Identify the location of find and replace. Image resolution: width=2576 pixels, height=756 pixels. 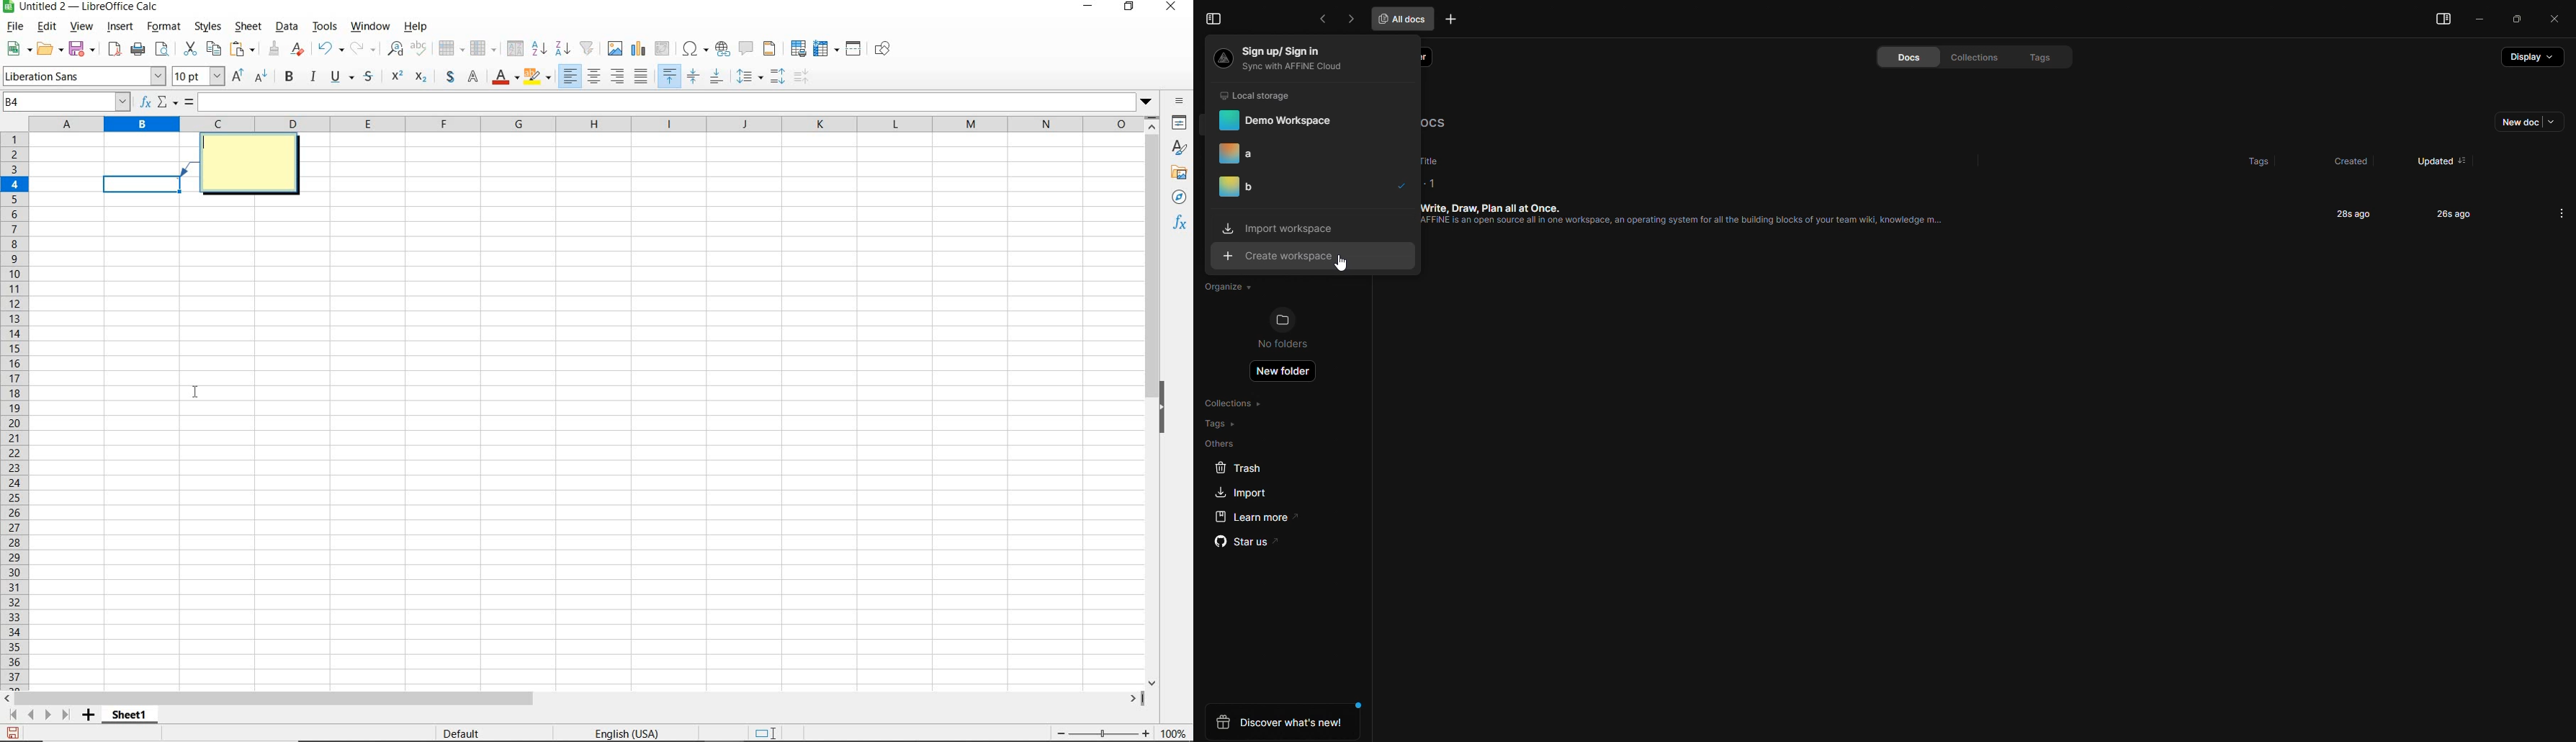
(394, 49).